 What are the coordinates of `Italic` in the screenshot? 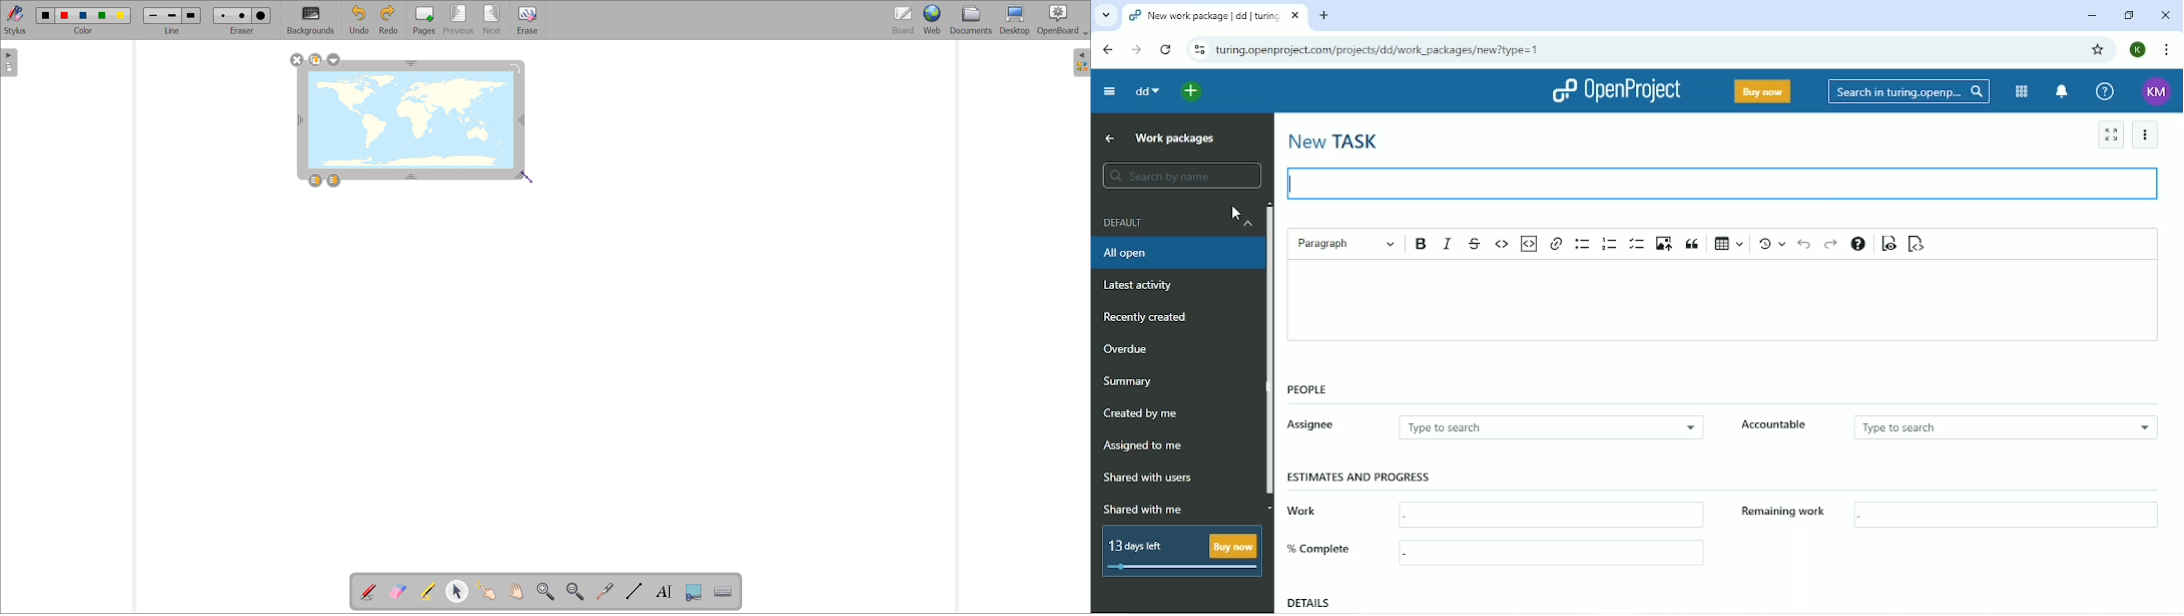 It's located at (1447, 243).